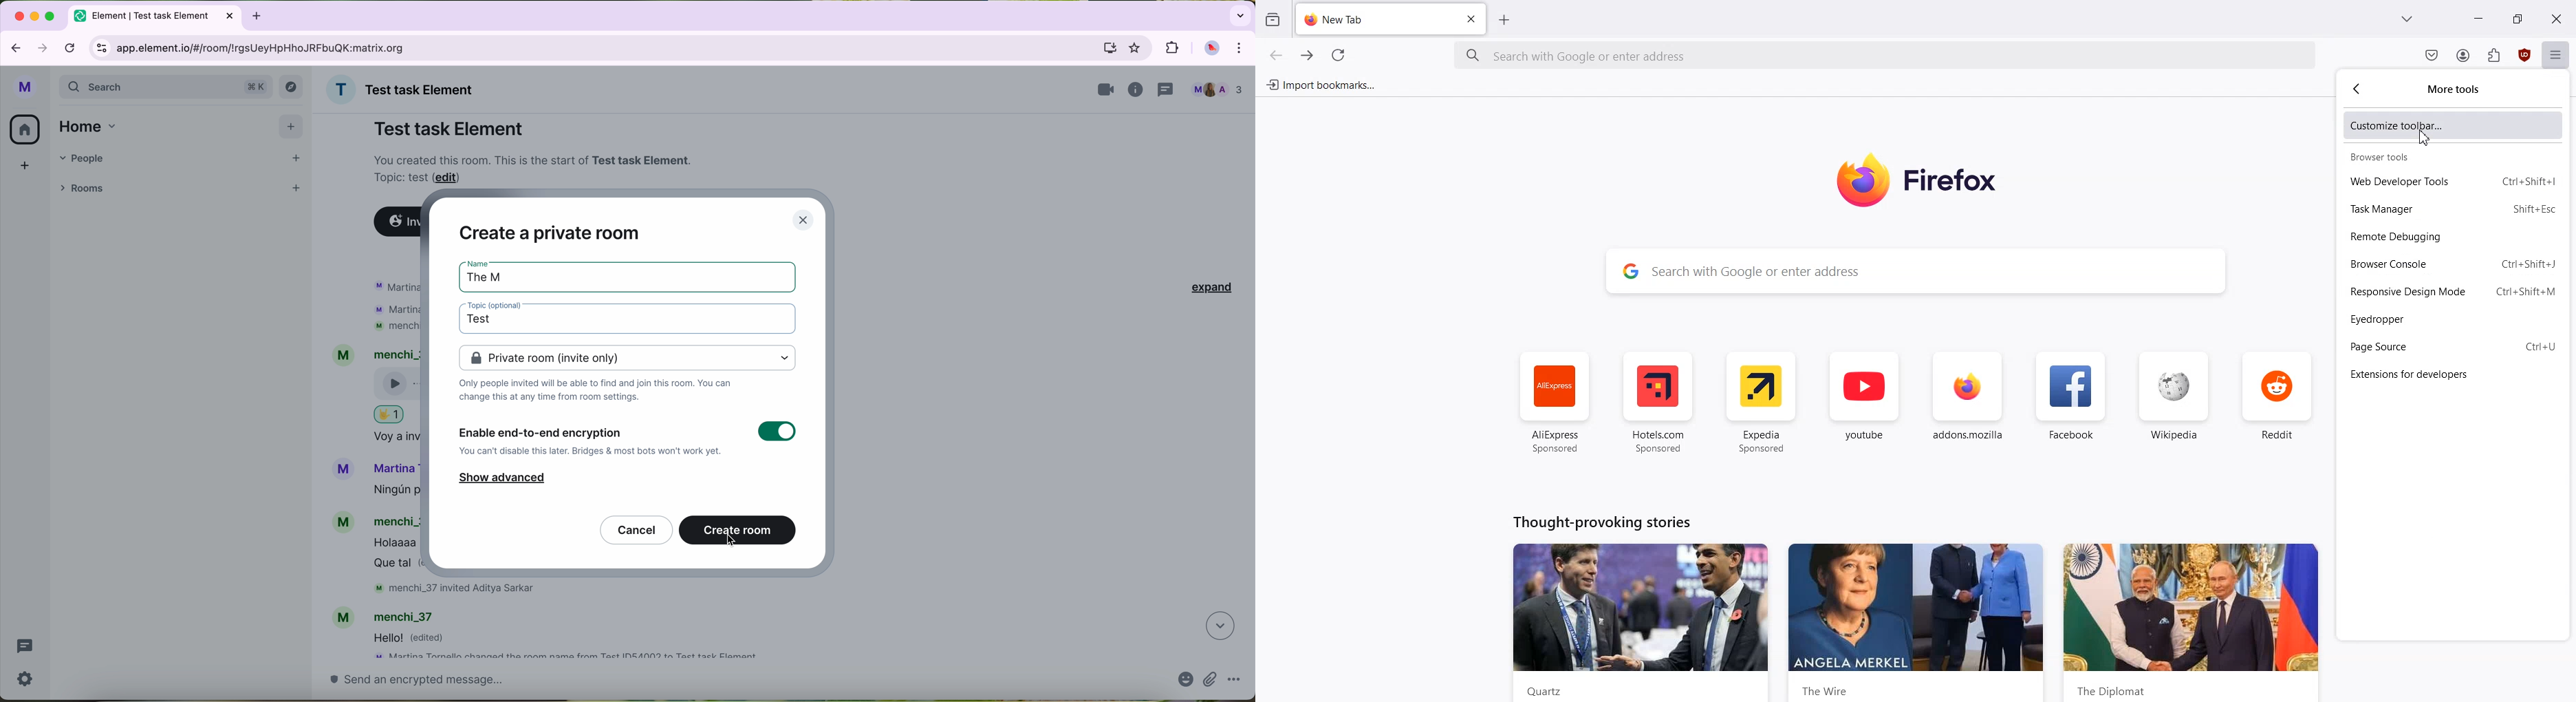  I want to click on profile, so click(25, 89).